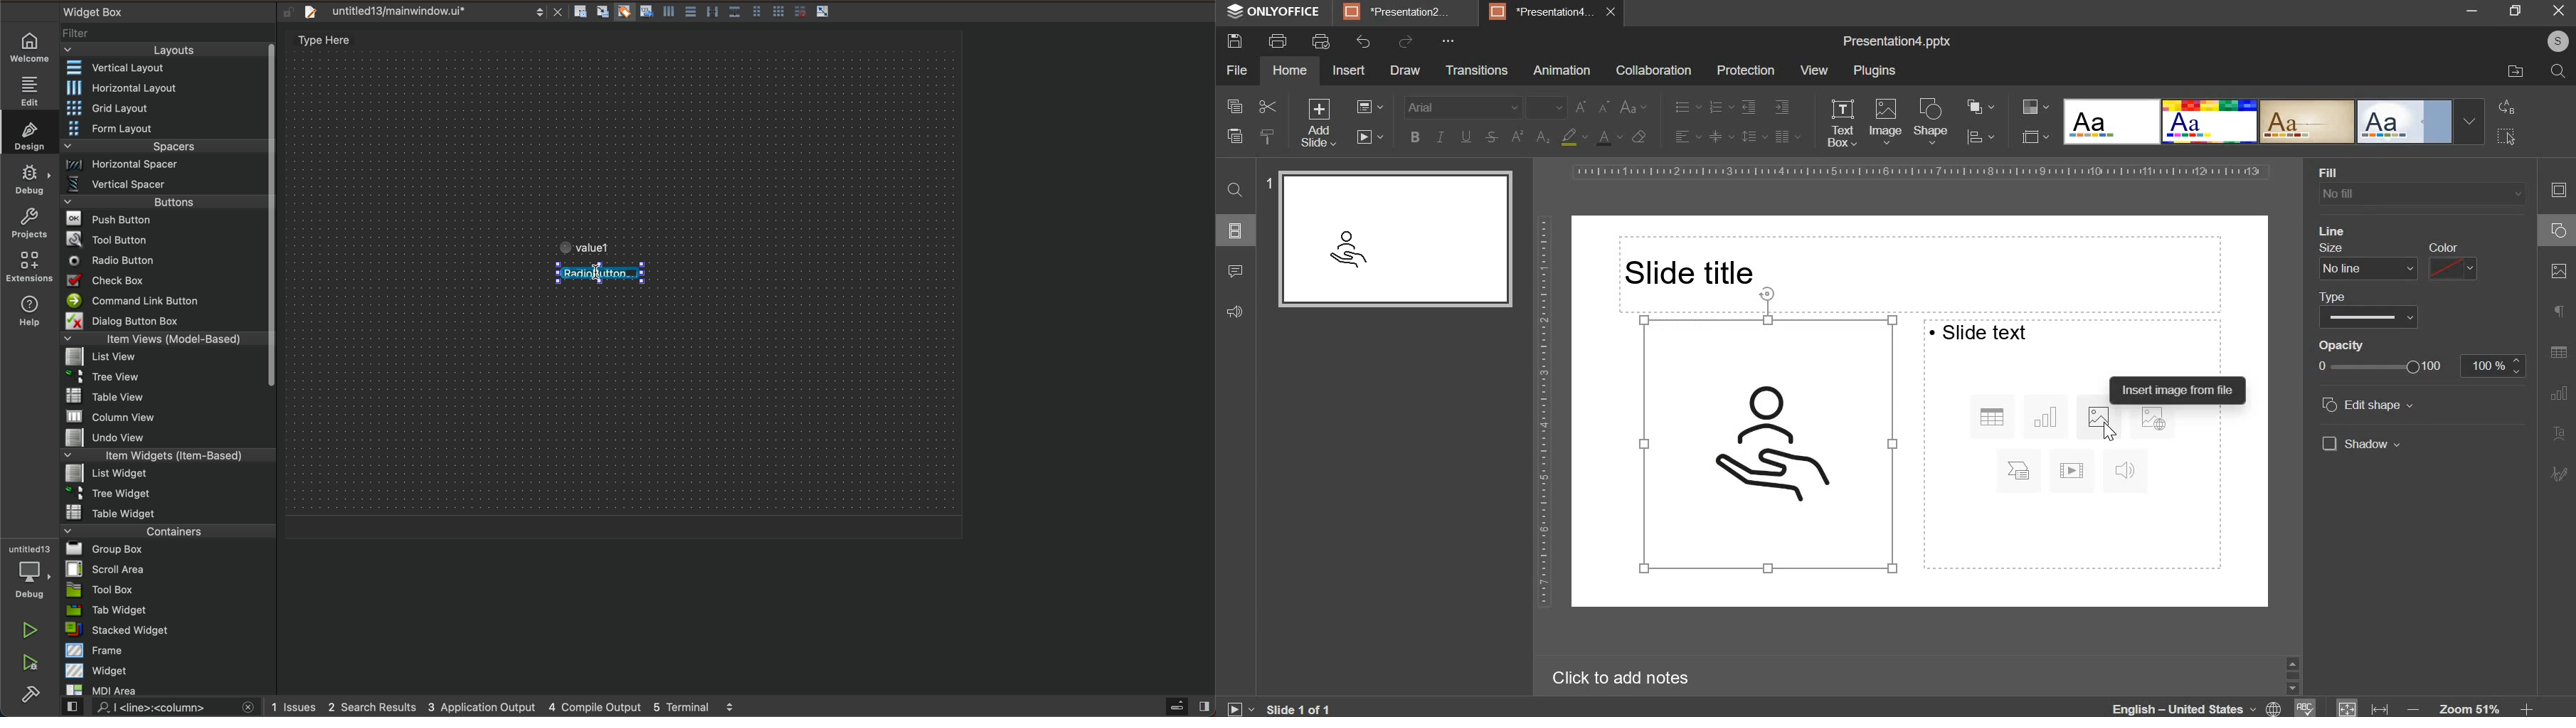 The width and height of the screenshot is (2576, 728). Describe the element at coordinates (31, 695) in the screenshot. I see `build` at that location.